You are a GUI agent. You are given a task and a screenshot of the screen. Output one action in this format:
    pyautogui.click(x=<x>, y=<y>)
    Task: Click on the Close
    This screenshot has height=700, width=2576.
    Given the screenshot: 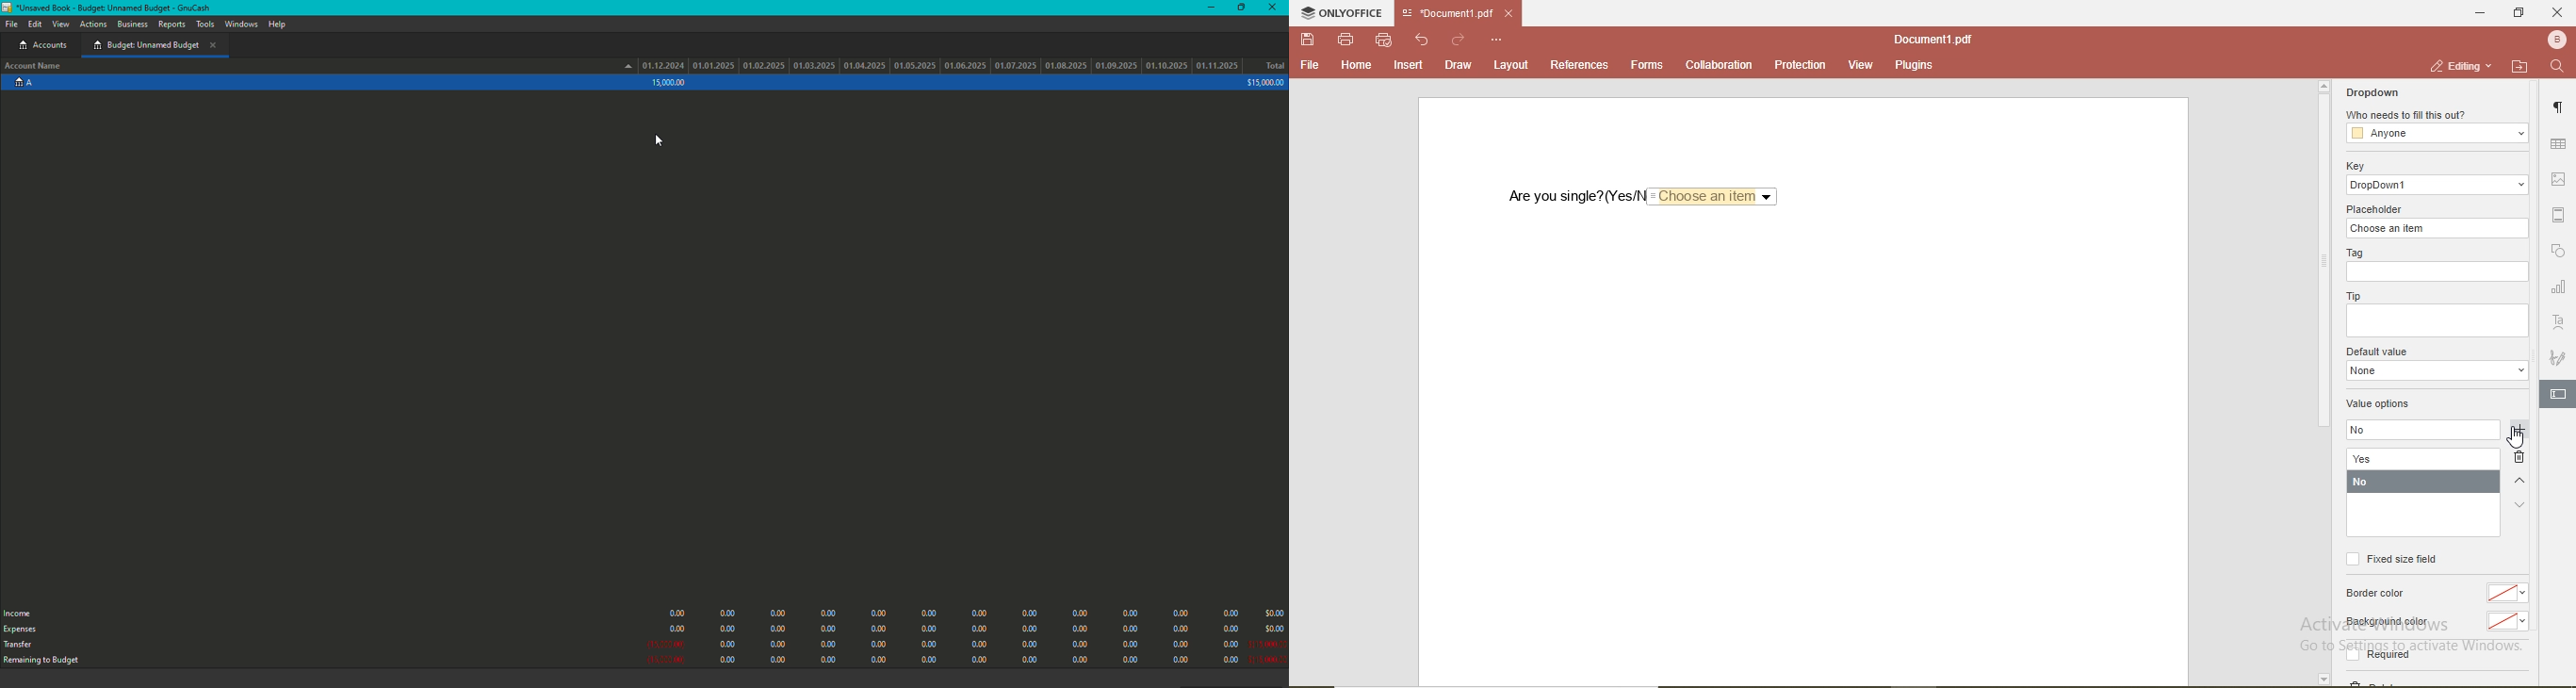 What is the action you would take?
    pyautogui.click(x=1275, y=7)
    